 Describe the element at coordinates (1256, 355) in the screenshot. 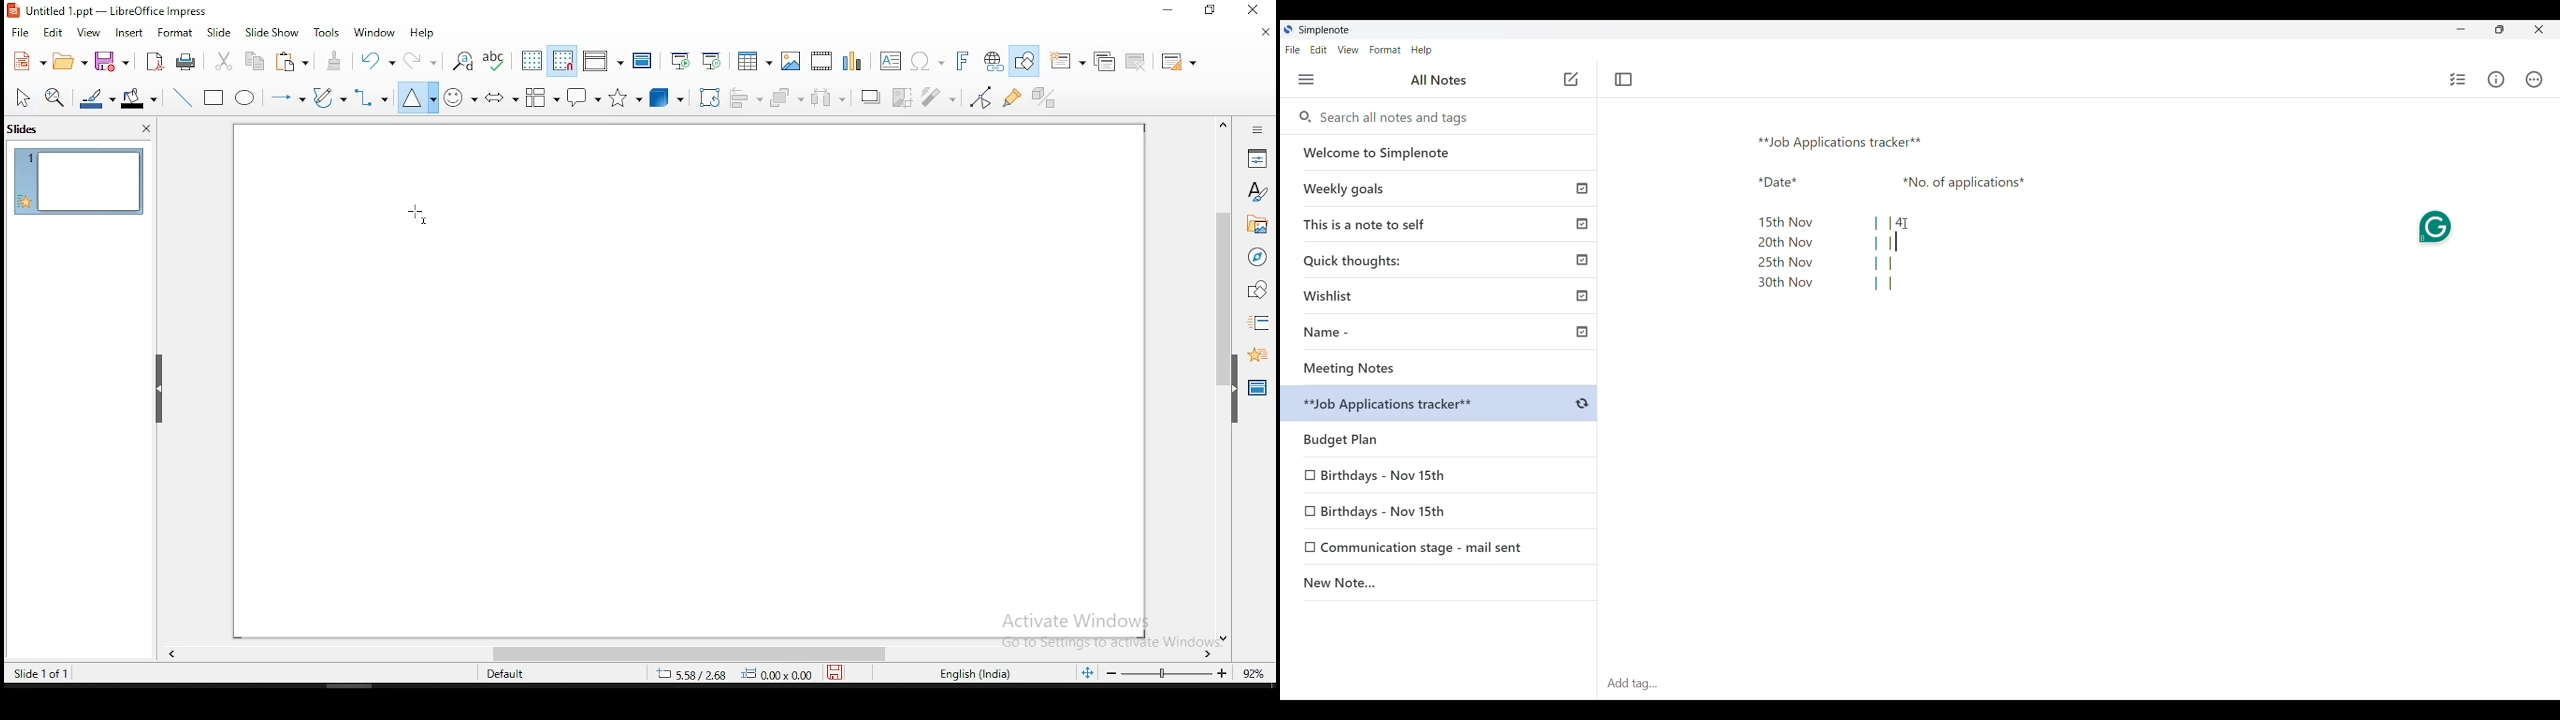

I see `animation` at that location.